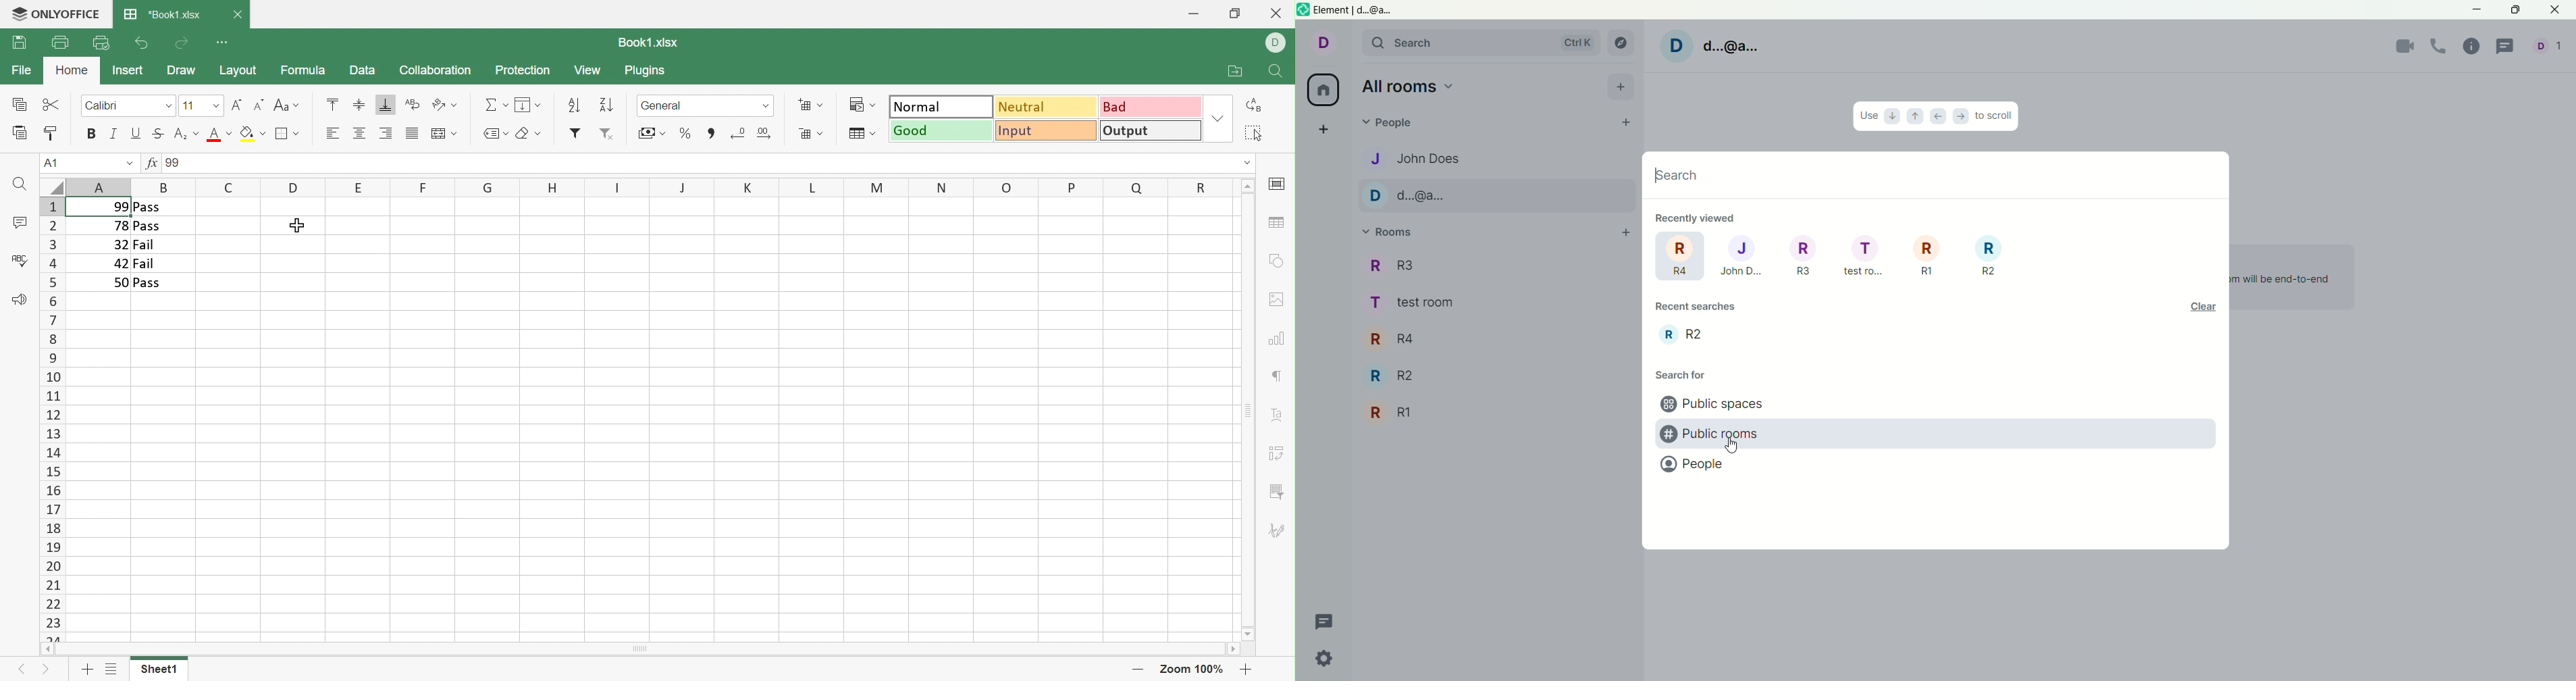  I want to click on Fail, so click(143, 245).